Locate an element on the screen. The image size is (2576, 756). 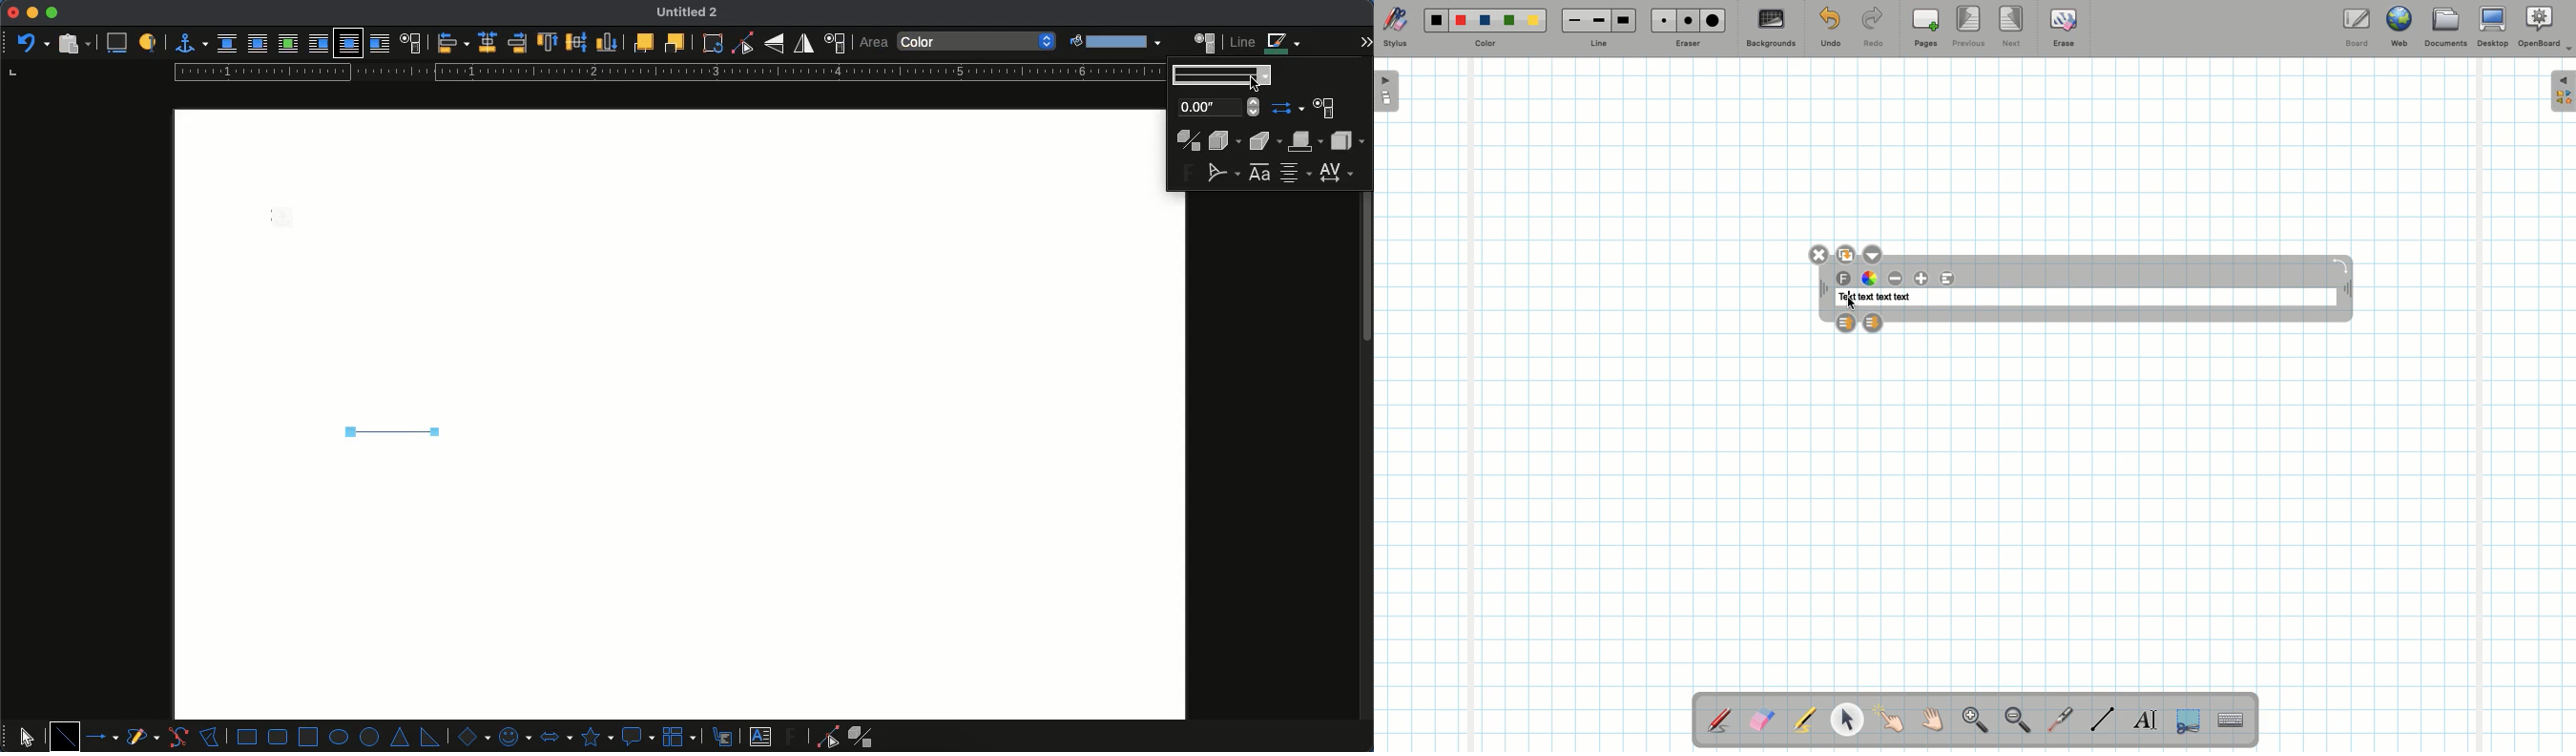
Color is located at coordinates (1483, 44).